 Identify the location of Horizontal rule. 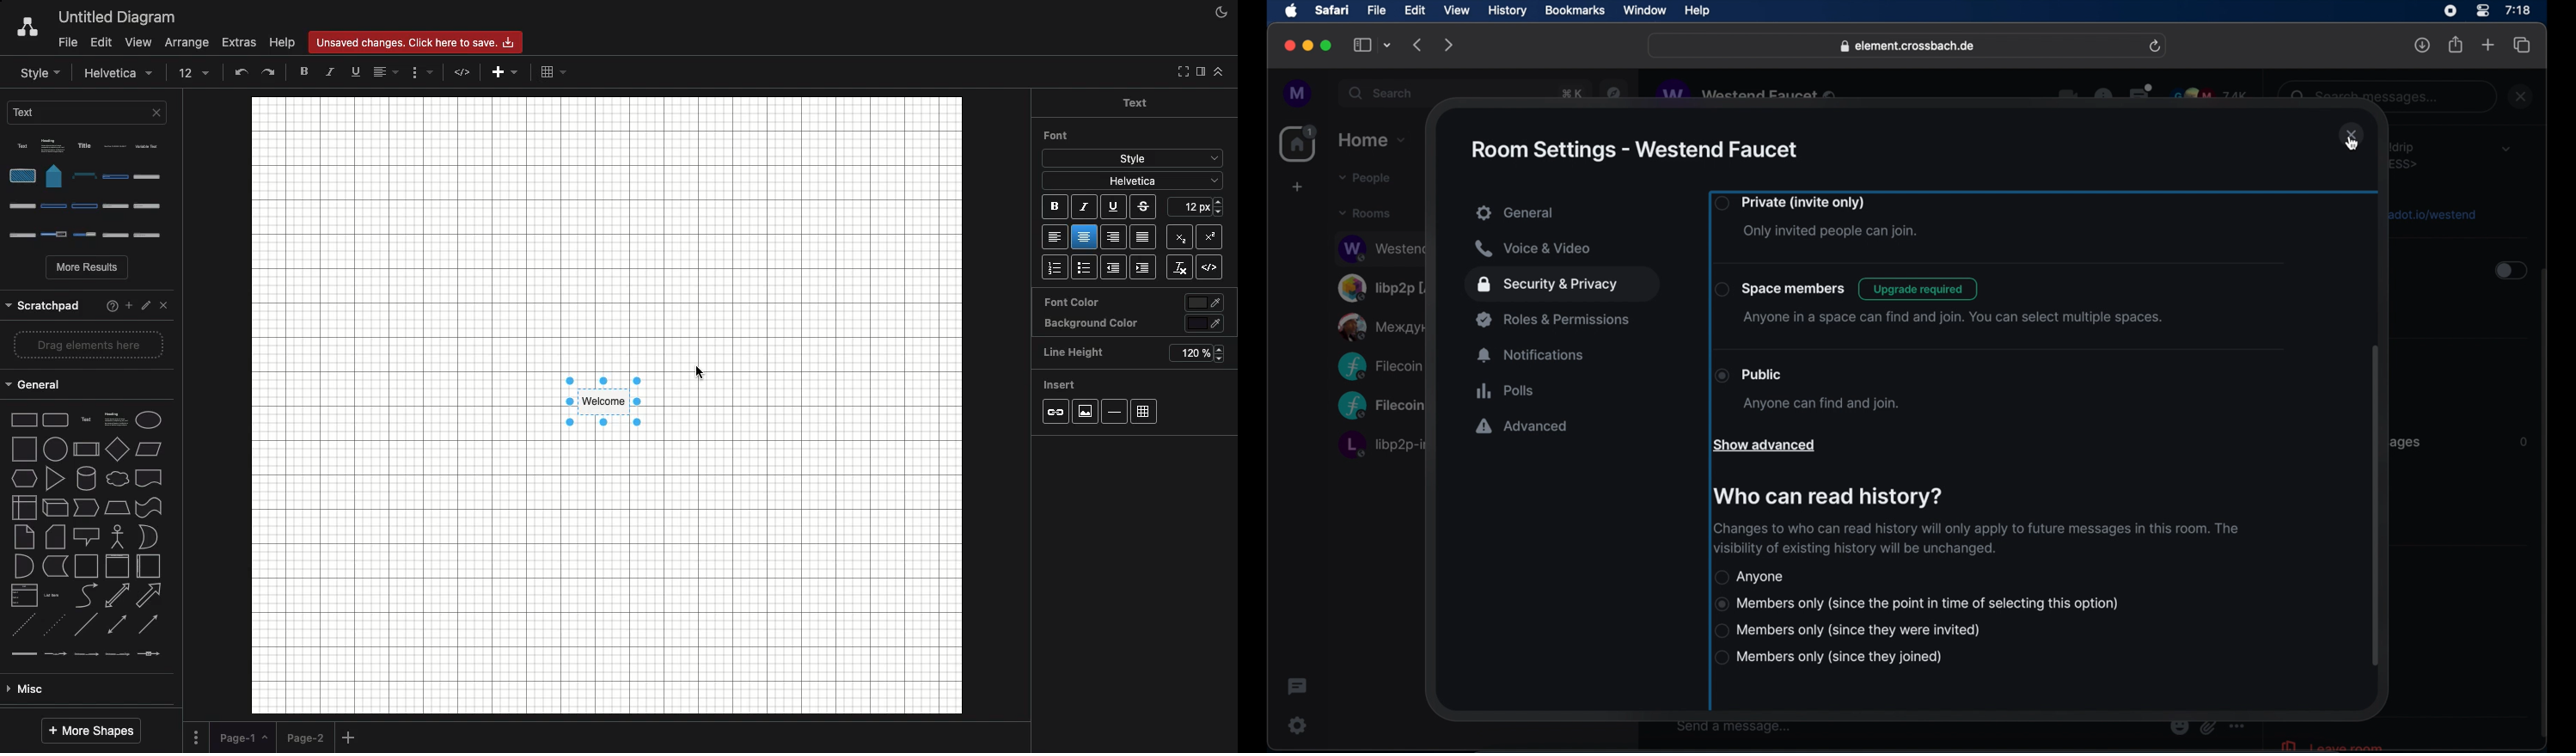
(1115, 411).